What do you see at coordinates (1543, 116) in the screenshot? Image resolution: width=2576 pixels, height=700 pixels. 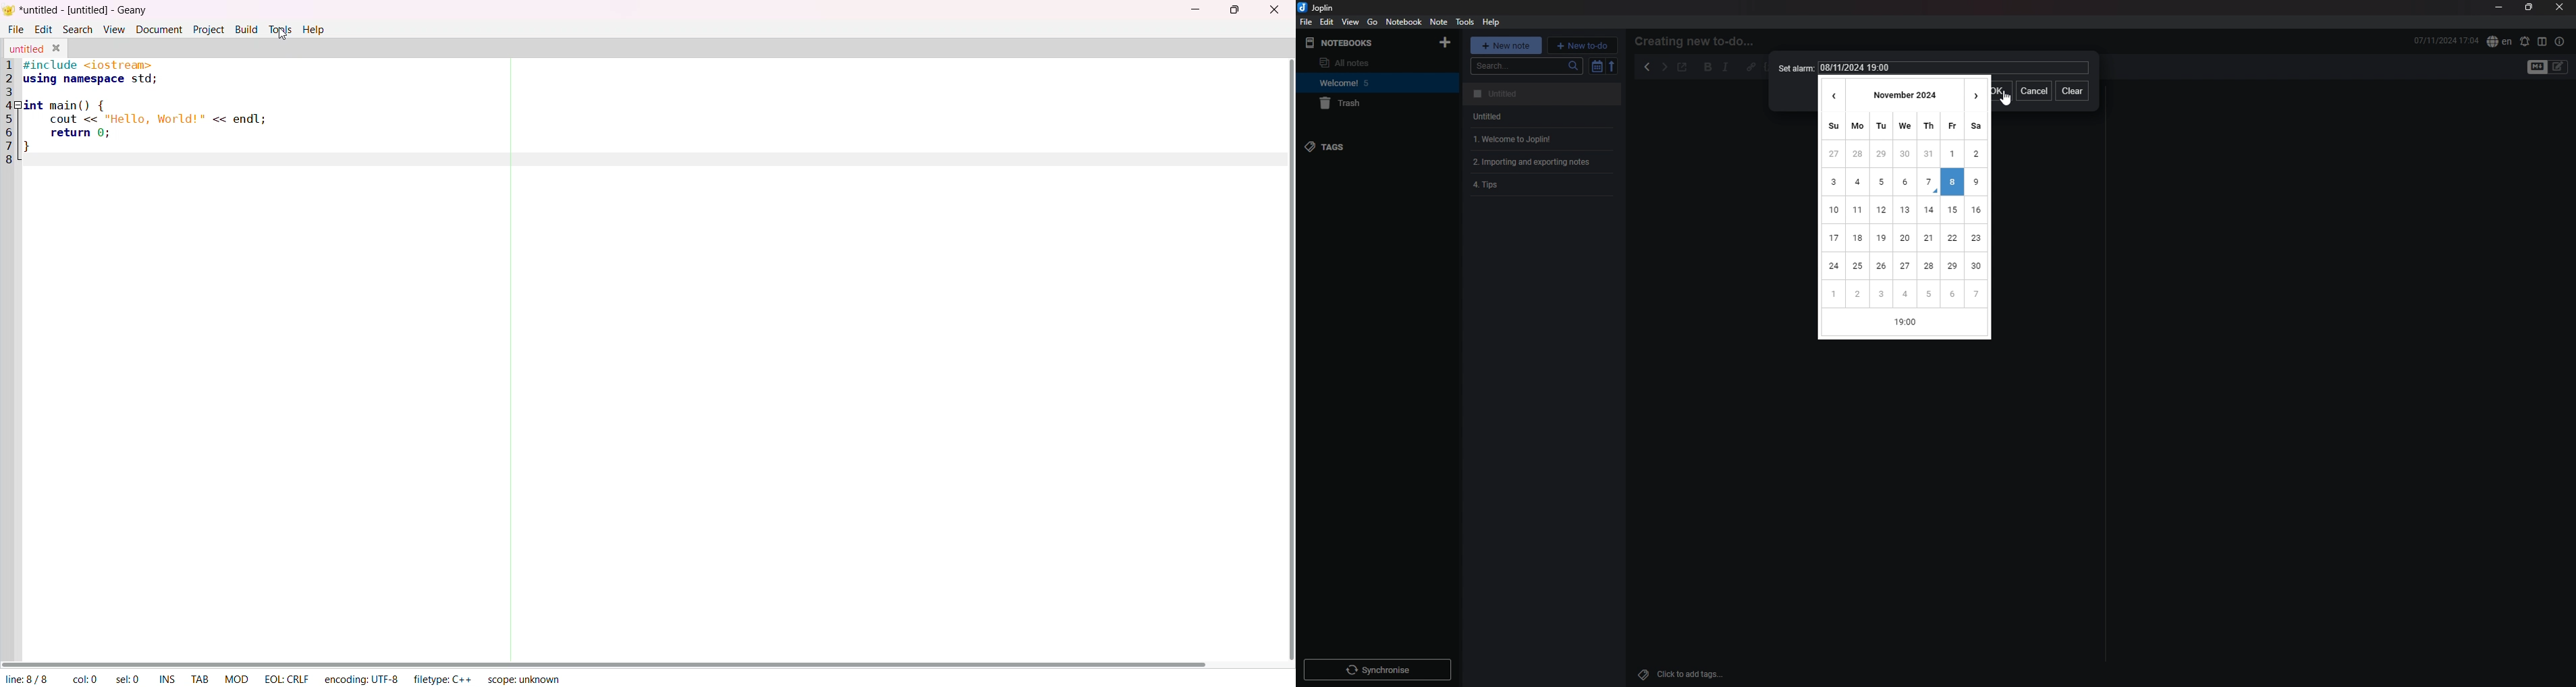 I see `note` at bounding box center [1543, 116].